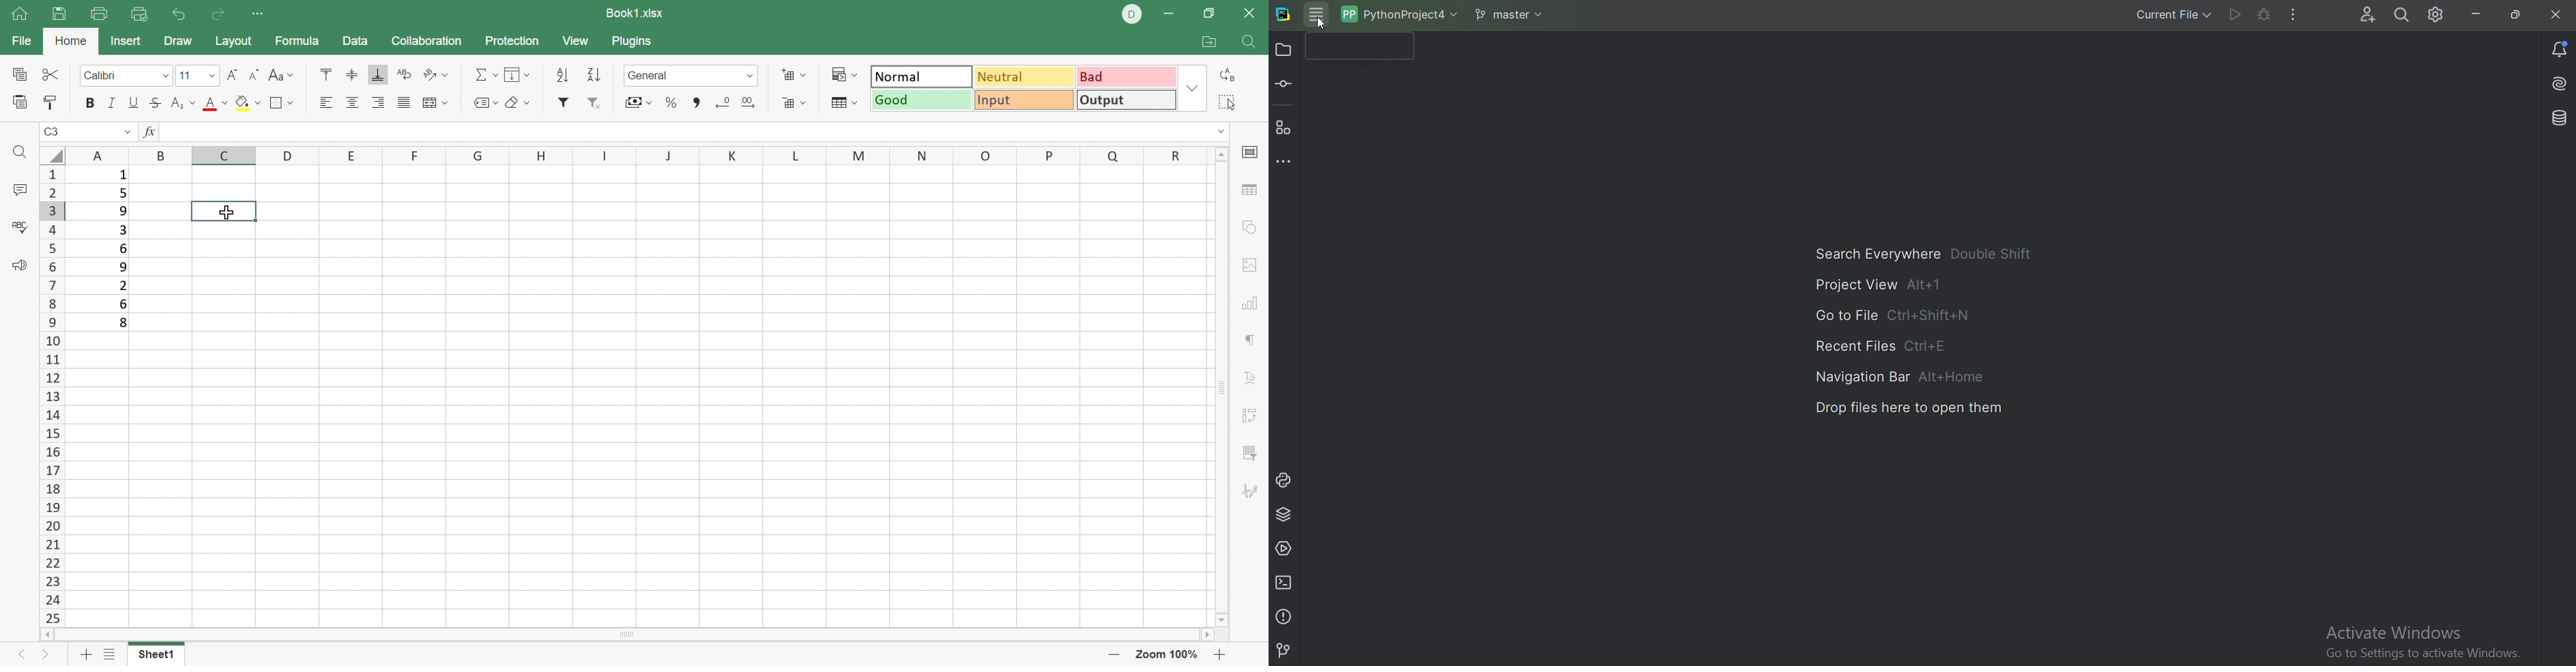 This screenshot has width=2576, height=672. Describe the element at coordinates (1025, 77) in the screenshot. I see `Neutral` at that location.